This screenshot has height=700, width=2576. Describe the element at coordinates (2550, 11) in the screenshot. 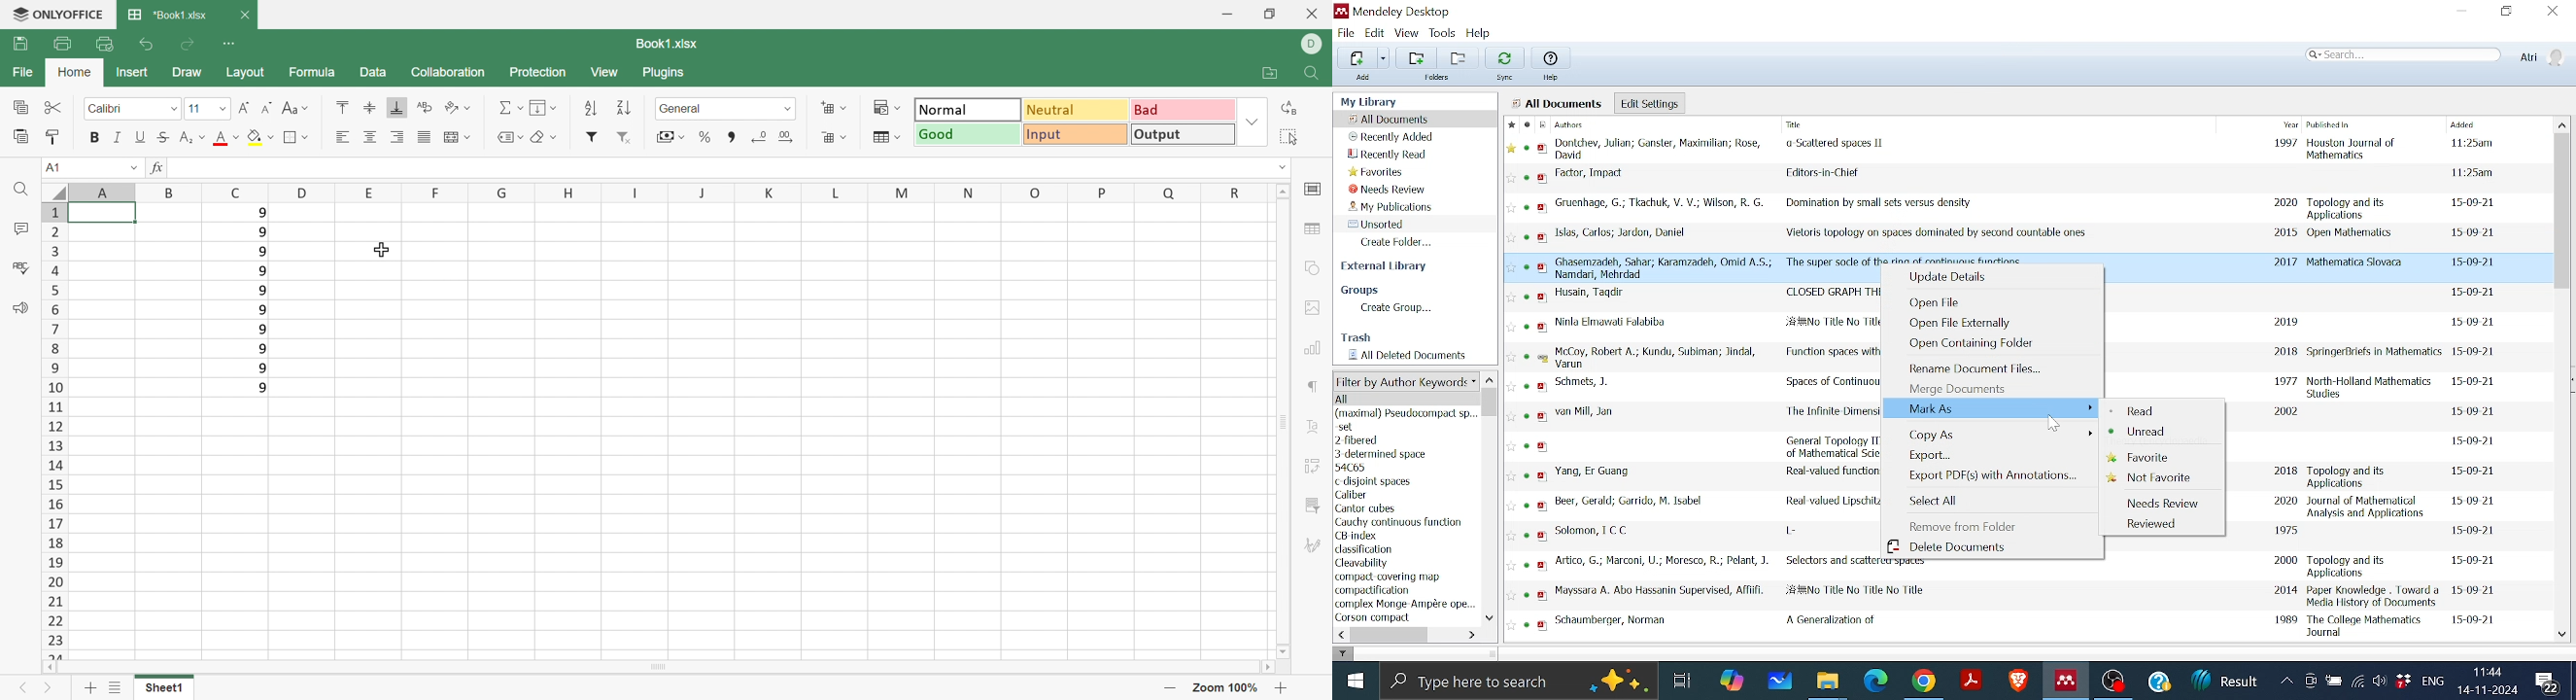

I see `Close window` at that location.